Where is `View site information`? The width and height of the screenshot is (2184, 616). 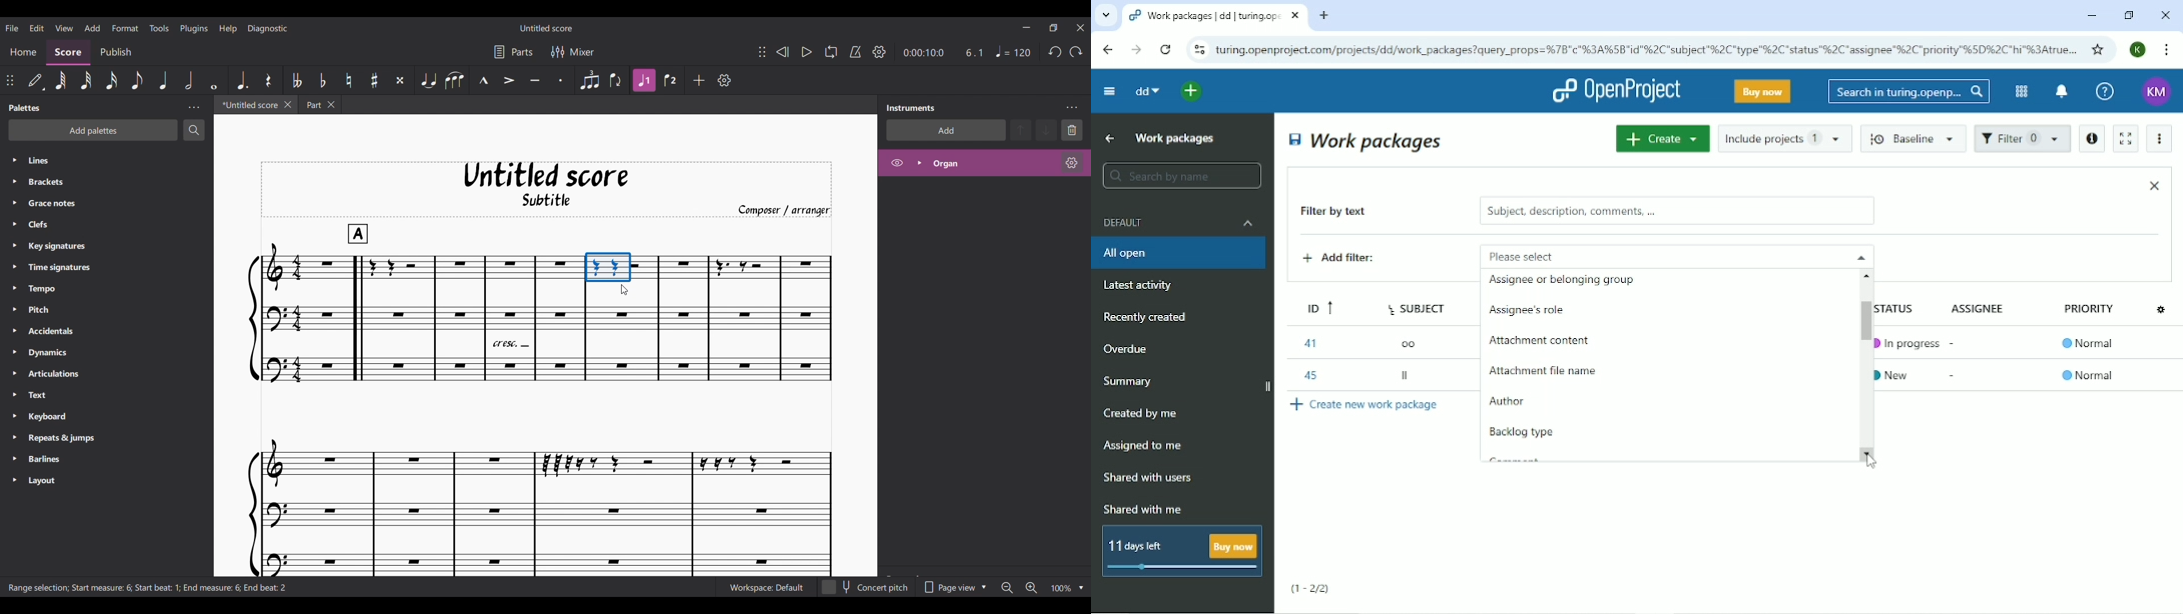
View site information is located at coordinates (1199, 50).